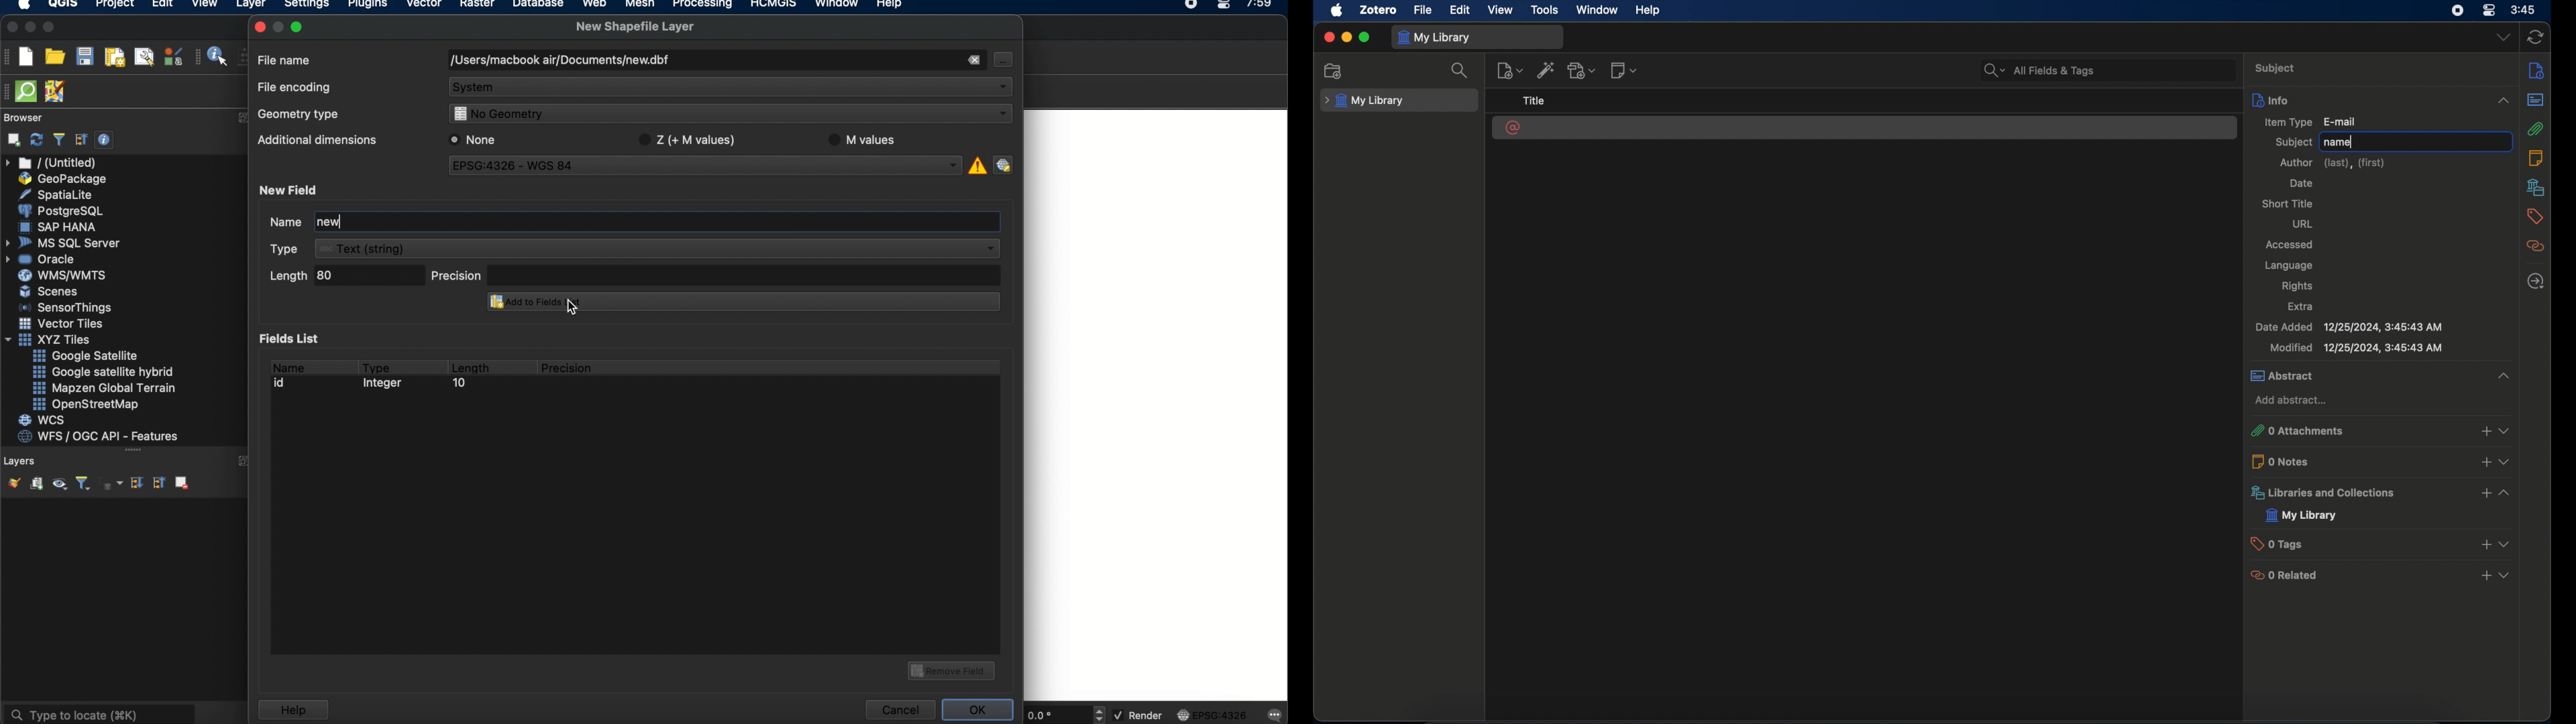 Image resolution: width=2576 pixels, height=728 pixels. What do you see at coordinates (1534, 101) in the screenshot?
I see `title` at bounding box center [1534, 101].